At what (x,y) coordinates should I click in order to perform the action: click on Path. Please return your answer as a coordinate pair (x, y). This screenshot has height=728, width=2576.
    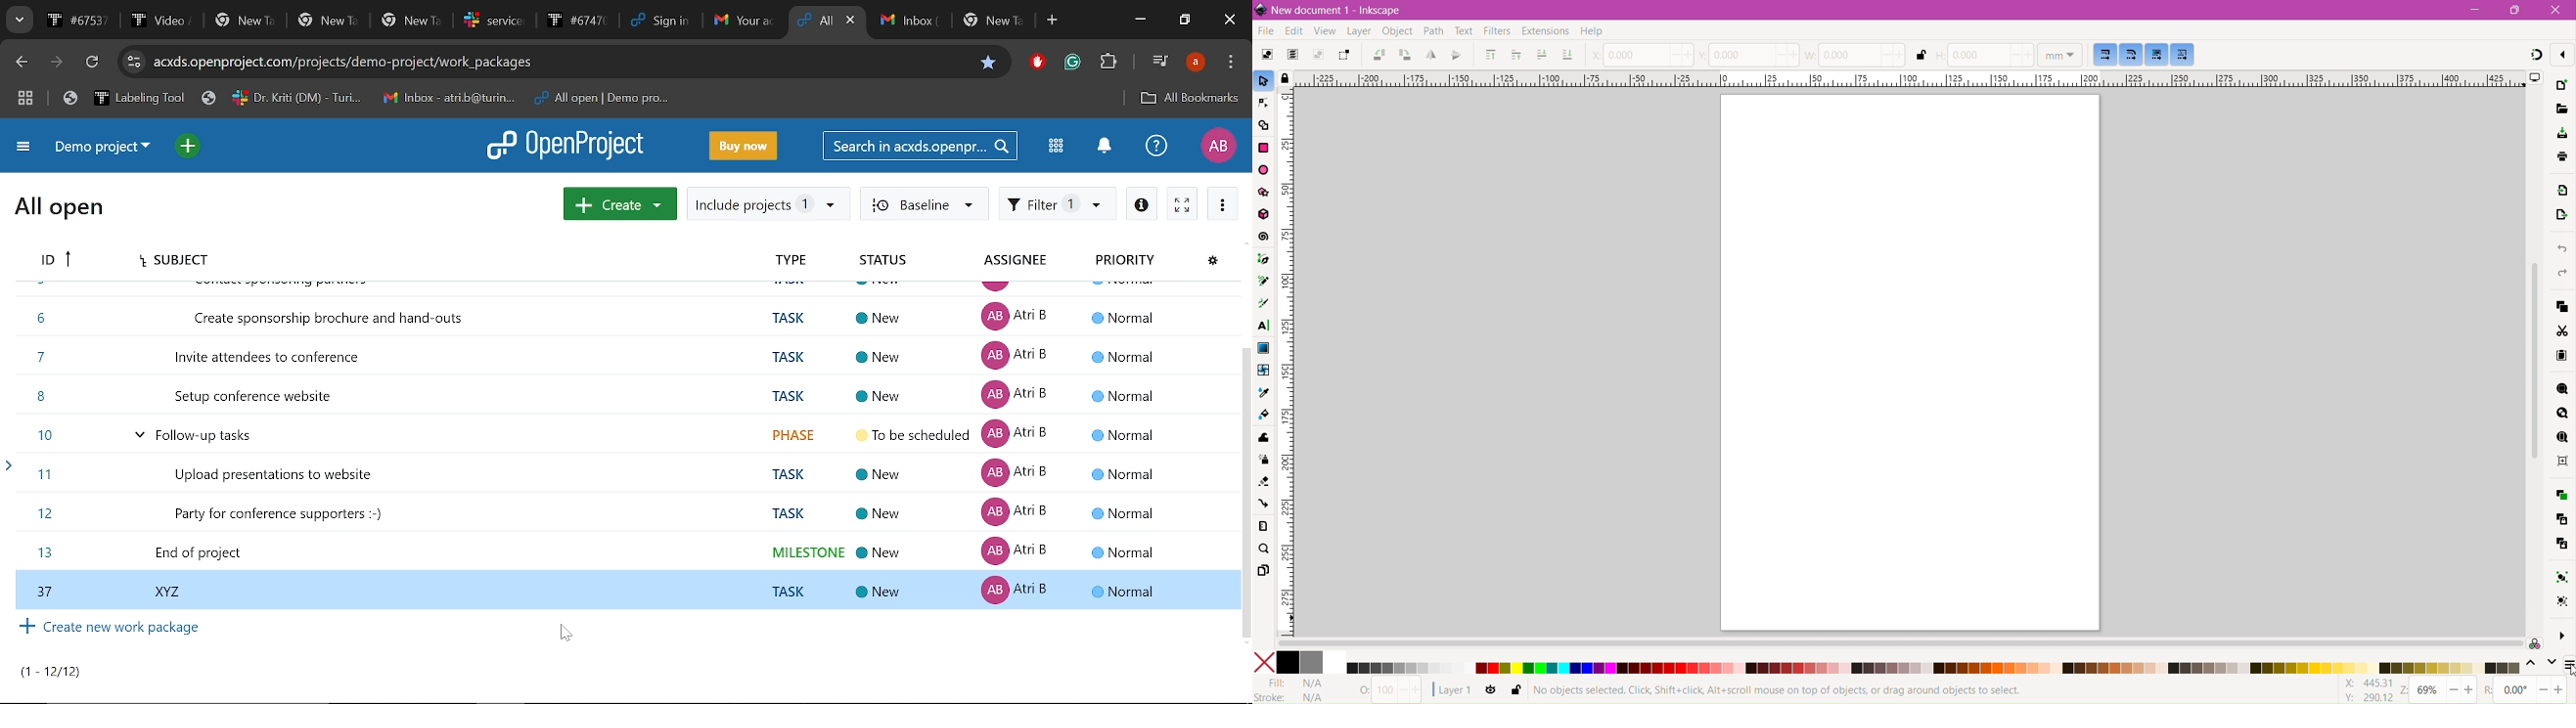
    Looking at the image, I should click on (1432, 32).